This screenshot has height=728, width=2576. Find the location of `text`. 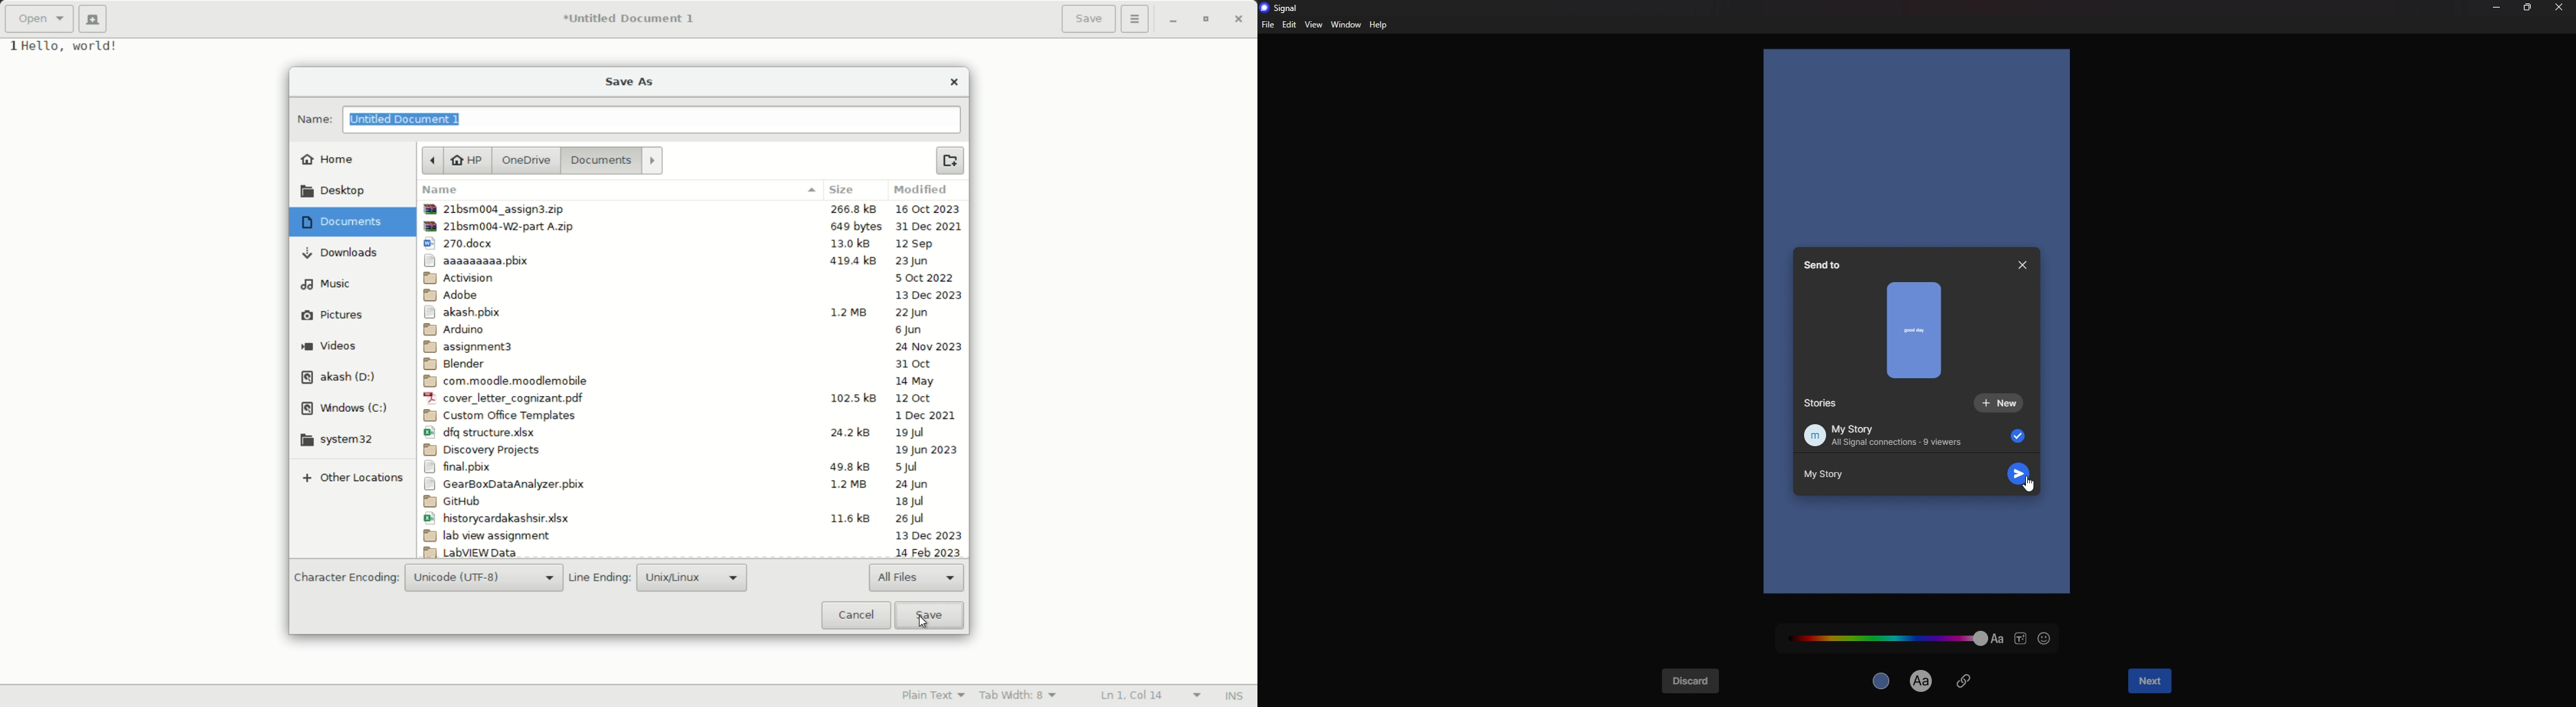

text is located at coordinates (1998, 639).